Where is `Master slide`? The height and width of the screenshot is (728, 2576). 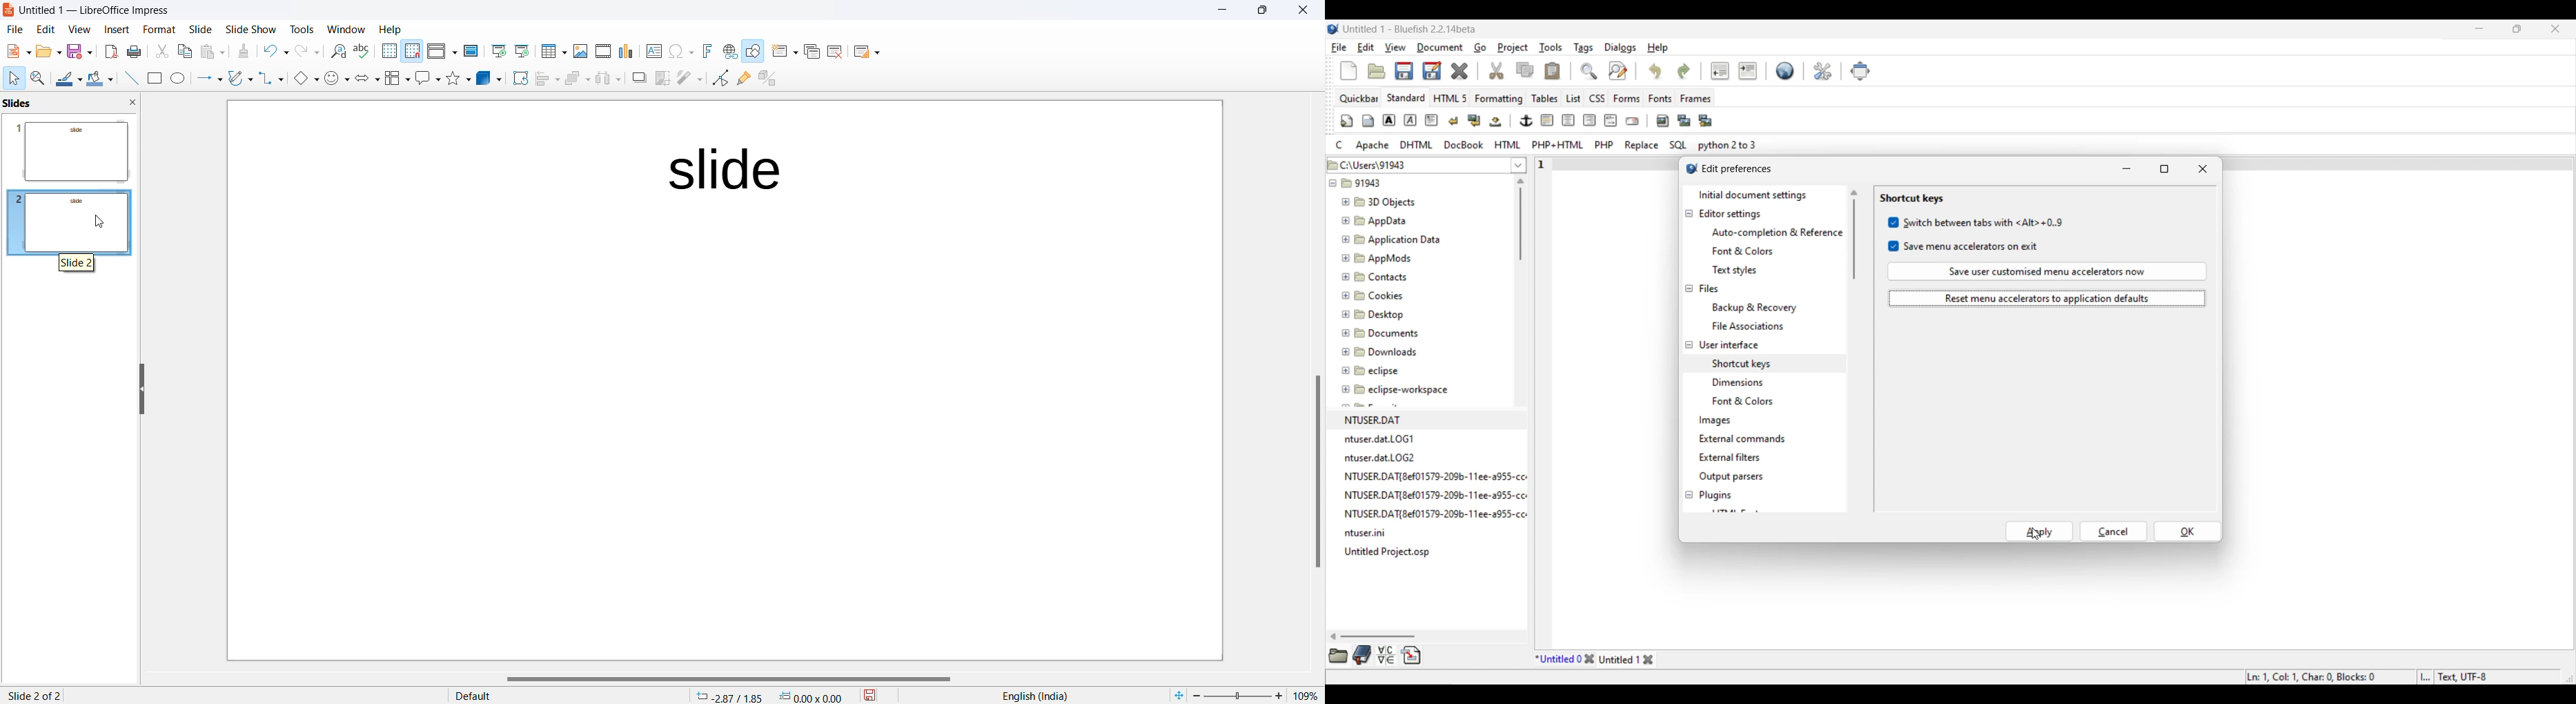 Master slide is located at coordinates (471, 51).